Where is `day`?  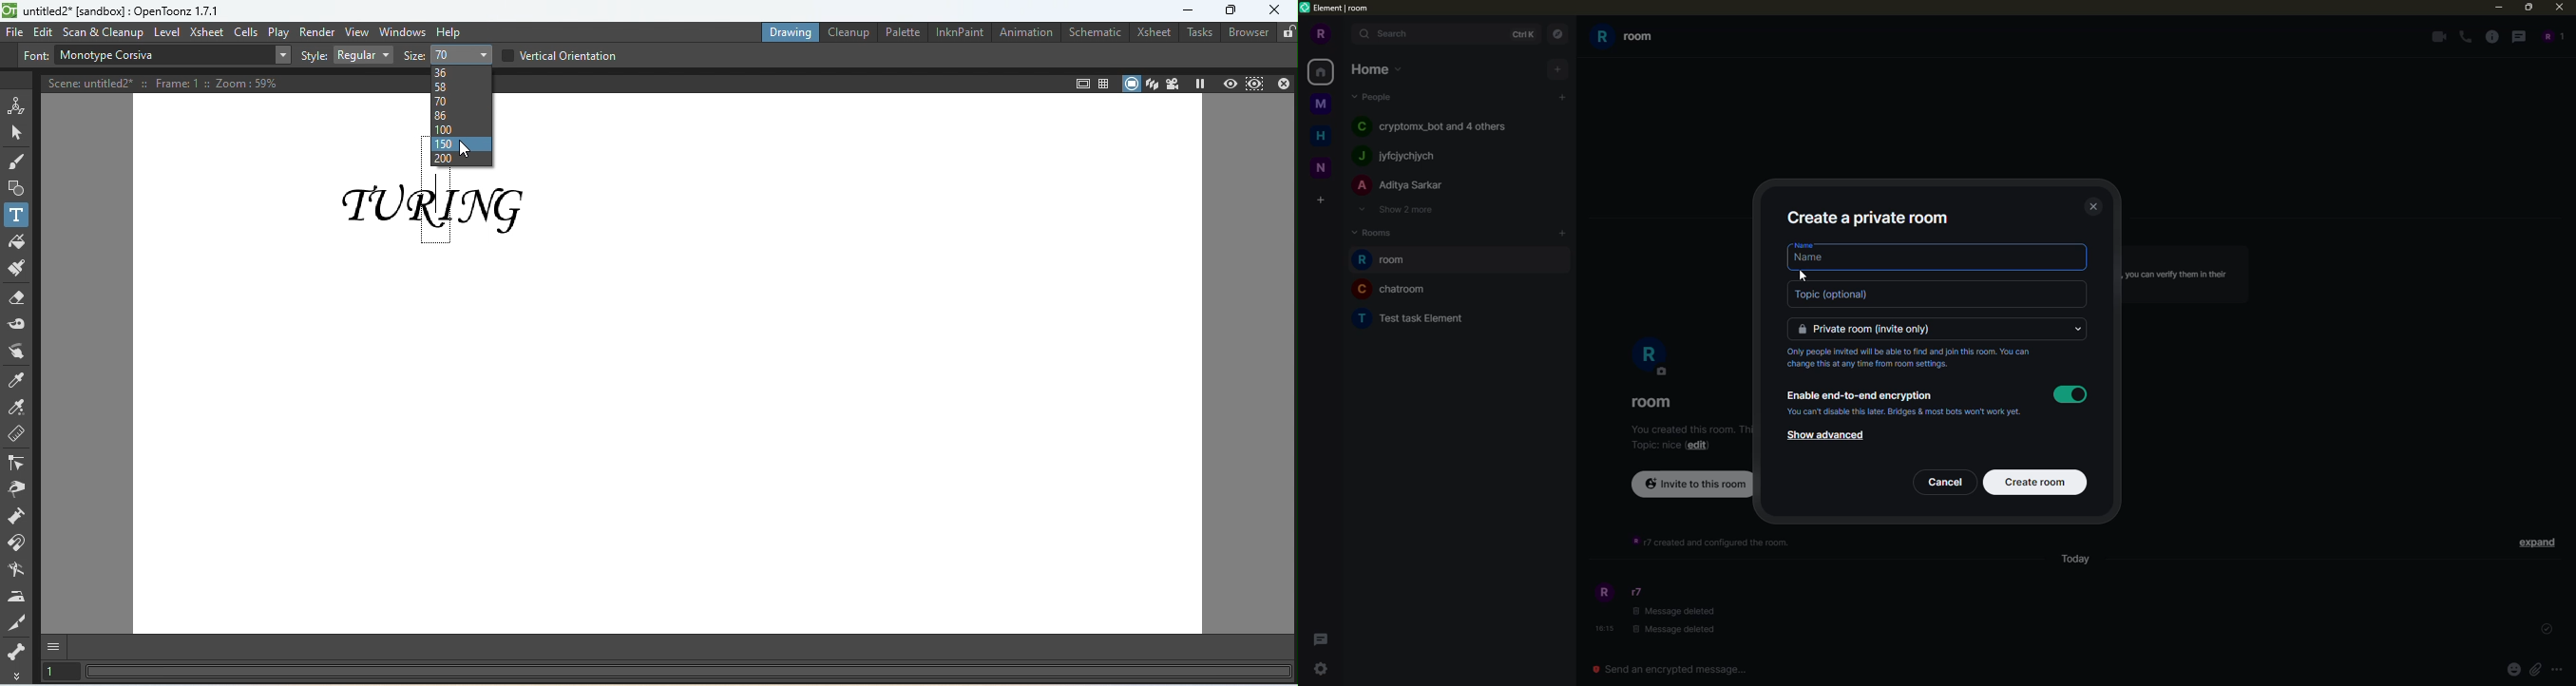 day is located at coordinates (2077, 560).